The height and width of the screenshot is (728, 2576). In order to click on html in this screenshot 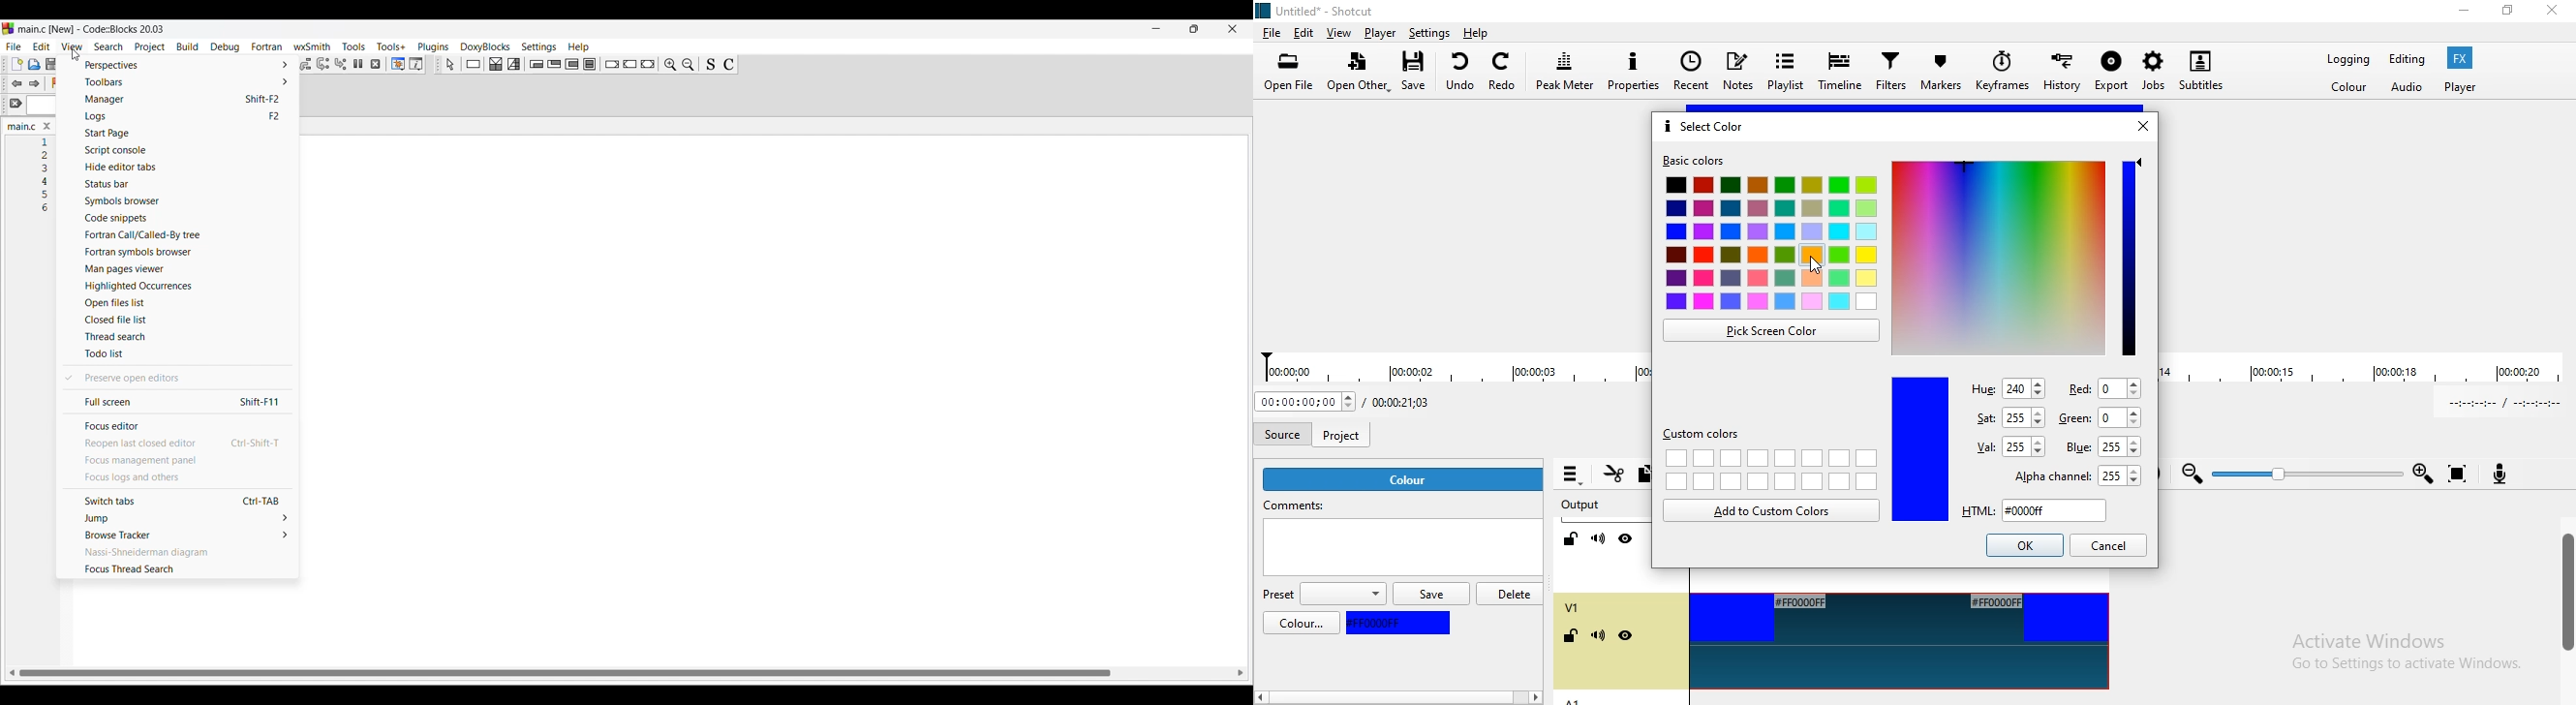, I will do `click(2030, 511)`.